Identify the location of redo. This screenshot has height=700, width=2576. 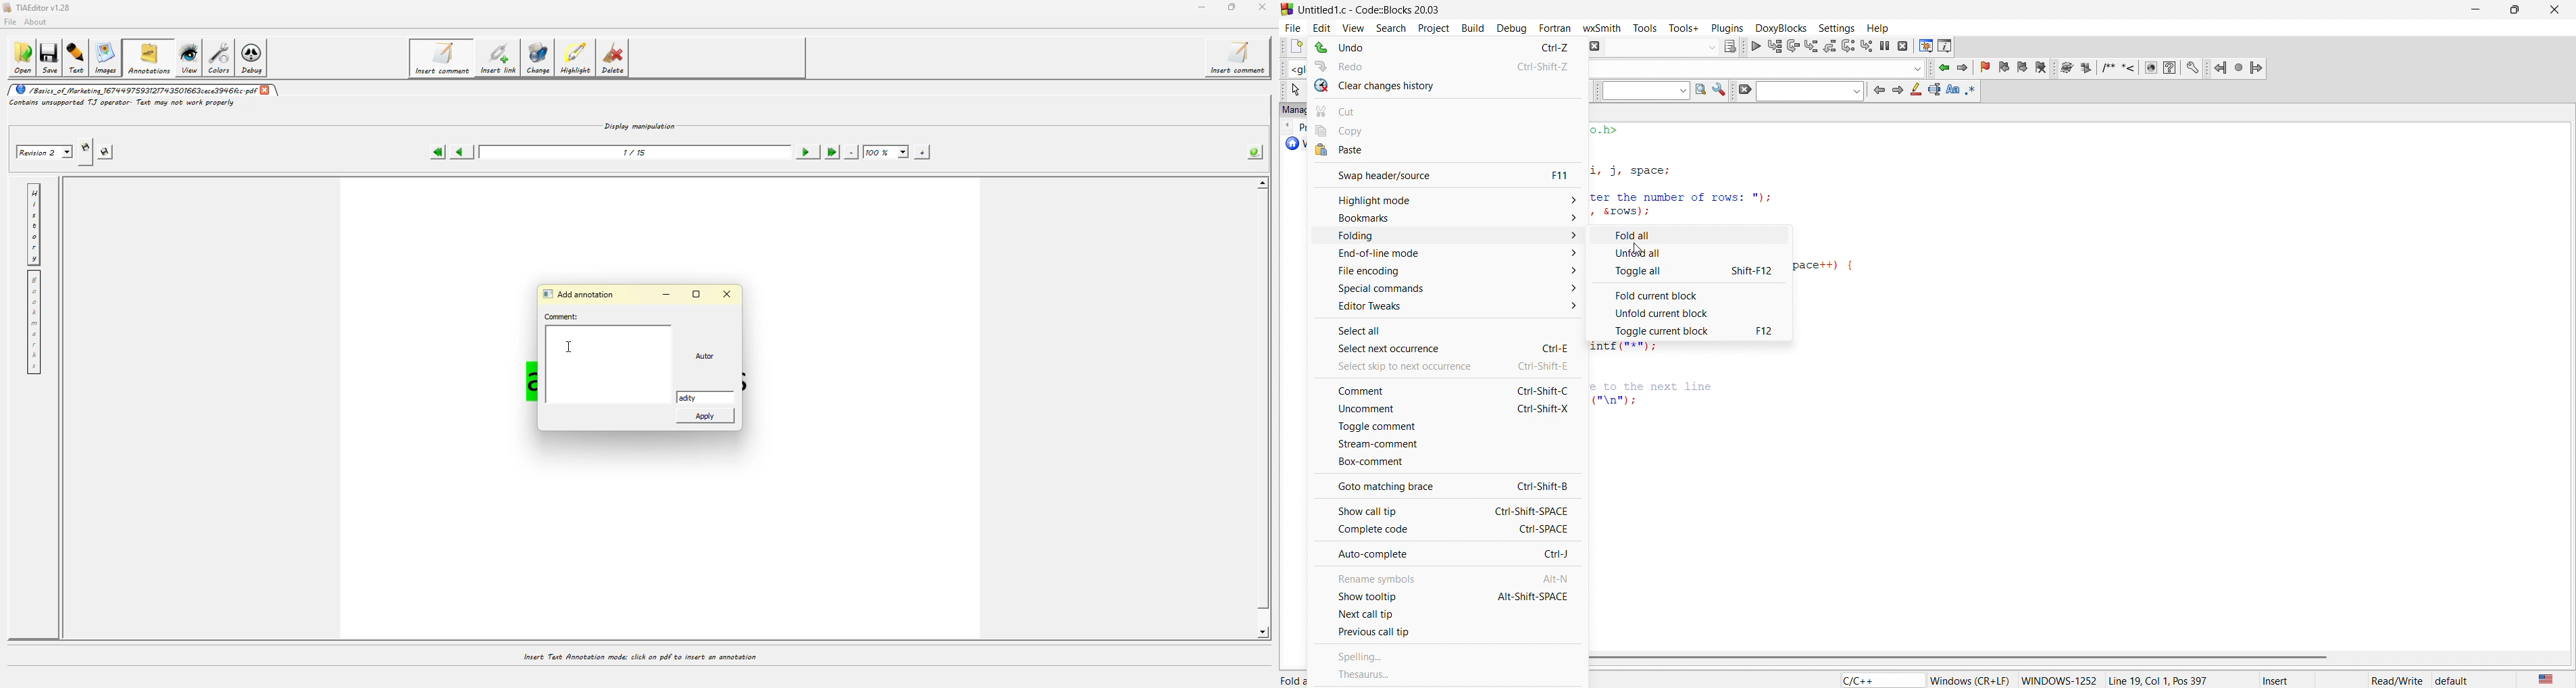
(1448, 64).